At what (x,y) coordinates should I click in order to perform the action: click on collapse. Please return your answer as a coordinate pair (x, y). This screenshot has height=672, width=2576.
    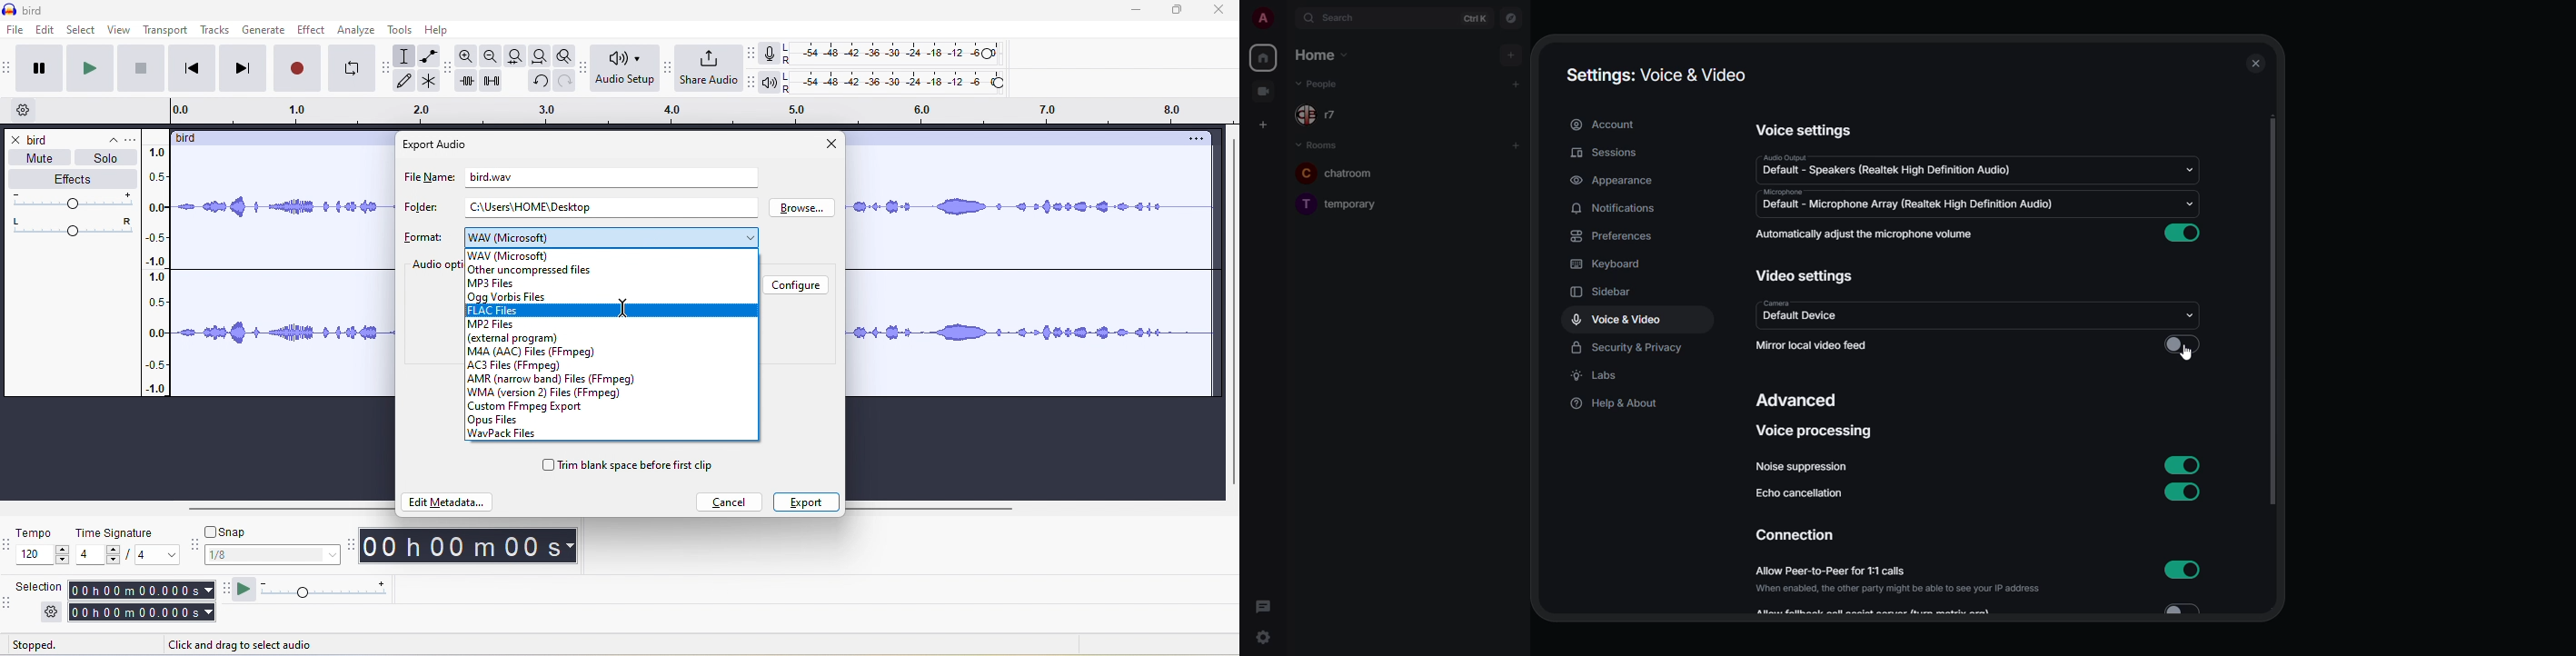
    Looking at the image, I should click on (106, 136).